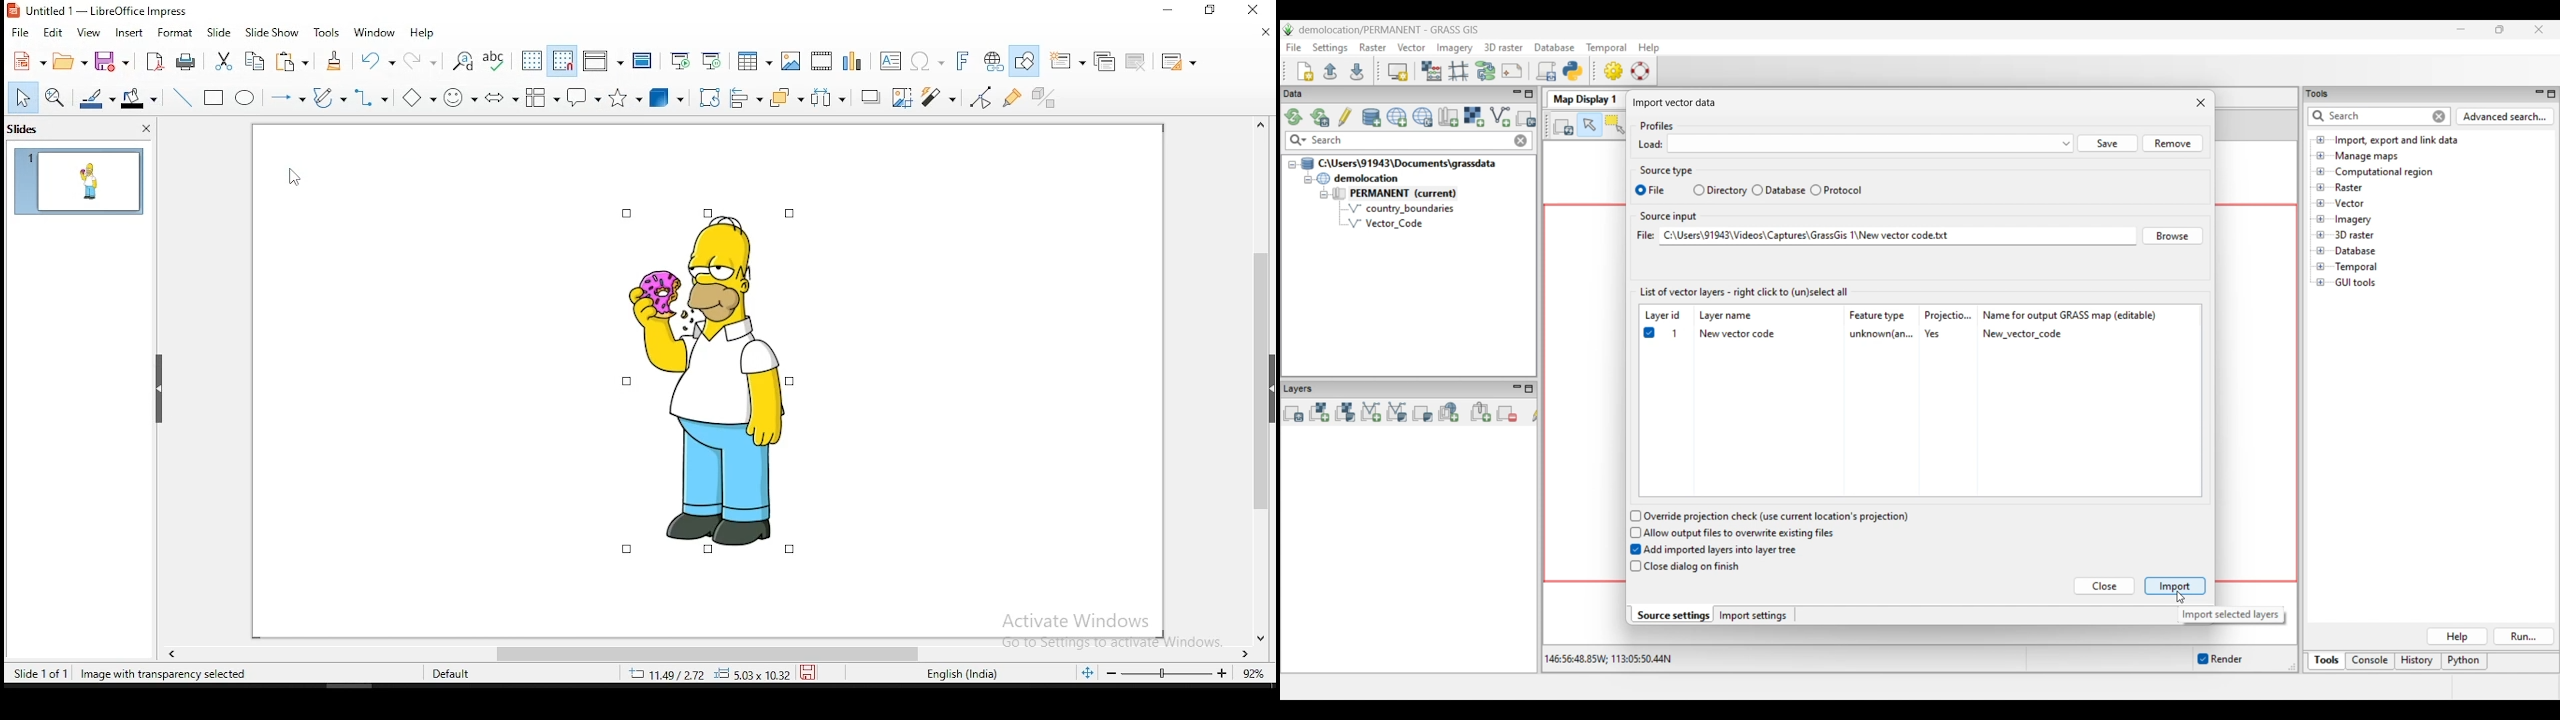 The height and width of the screenshot is (728, 2576). What do you see at coordinates (215, 98) in the screenshot?
I see `rectangle` at bounding box center [215, 98].